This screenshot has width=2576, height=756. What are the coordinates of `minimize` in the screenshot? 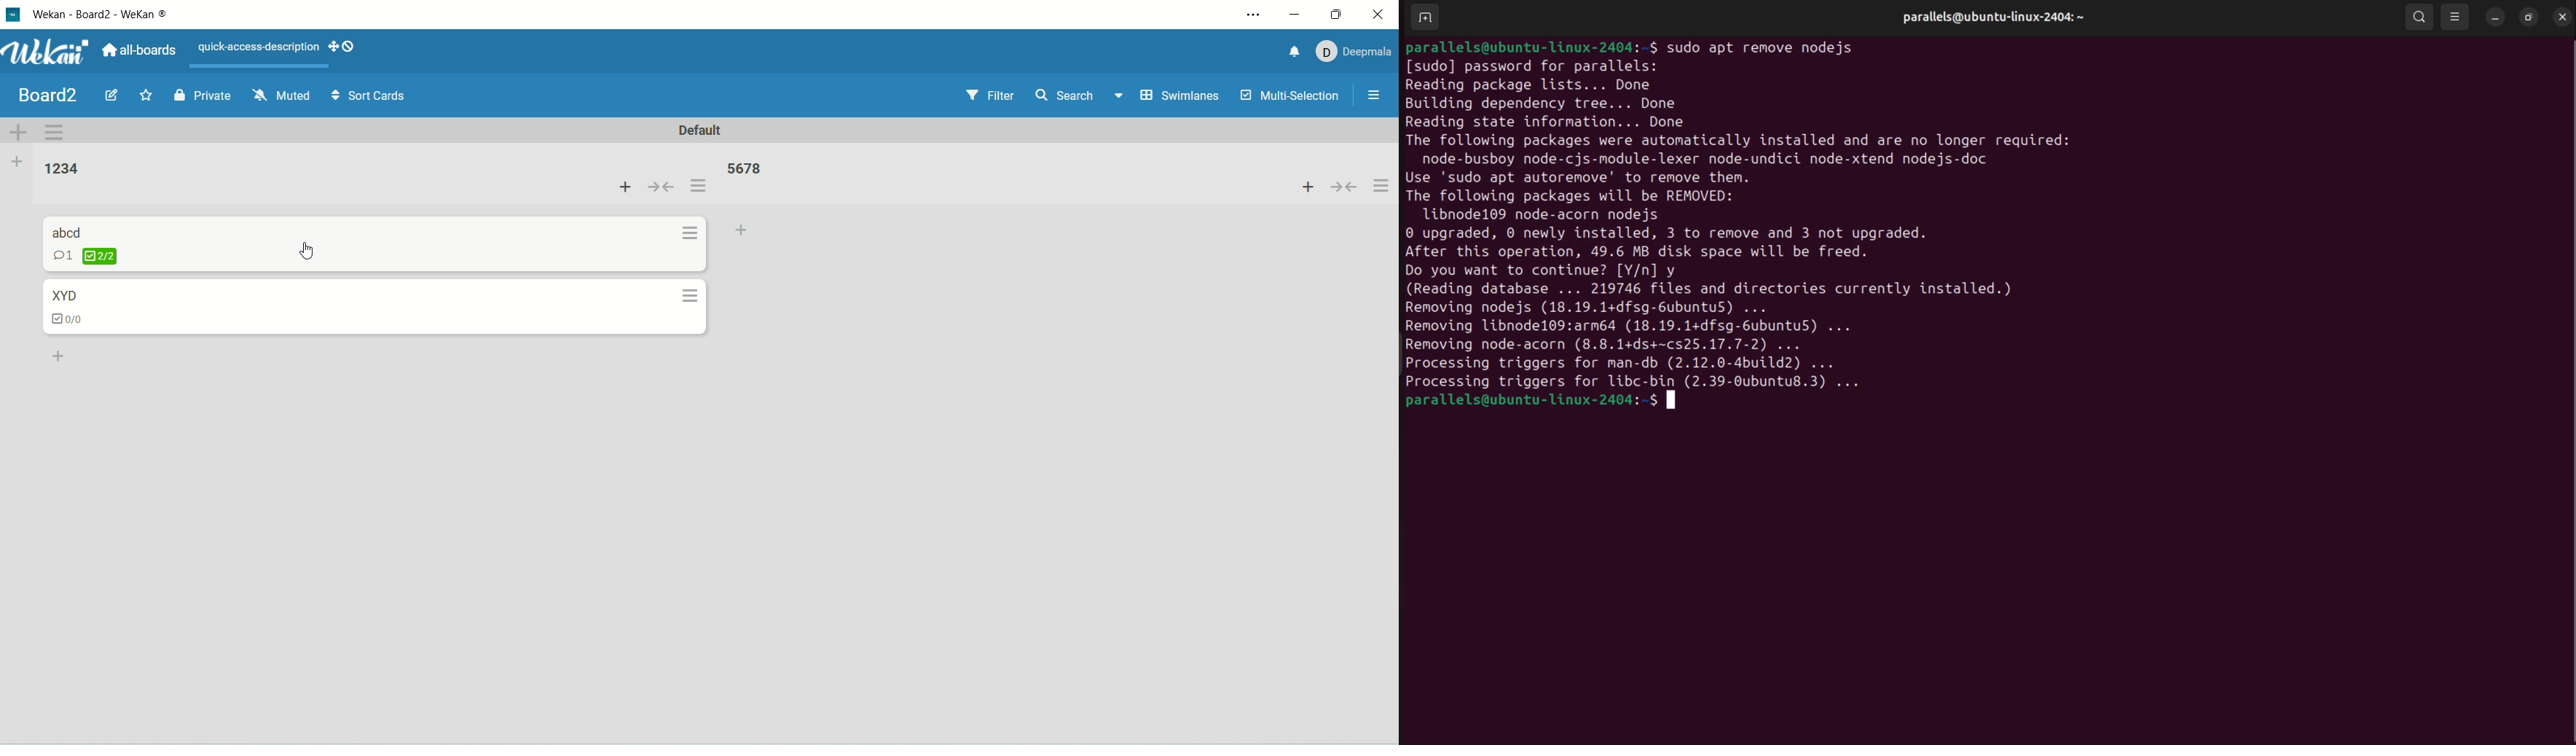 It's located at (1297, 17).